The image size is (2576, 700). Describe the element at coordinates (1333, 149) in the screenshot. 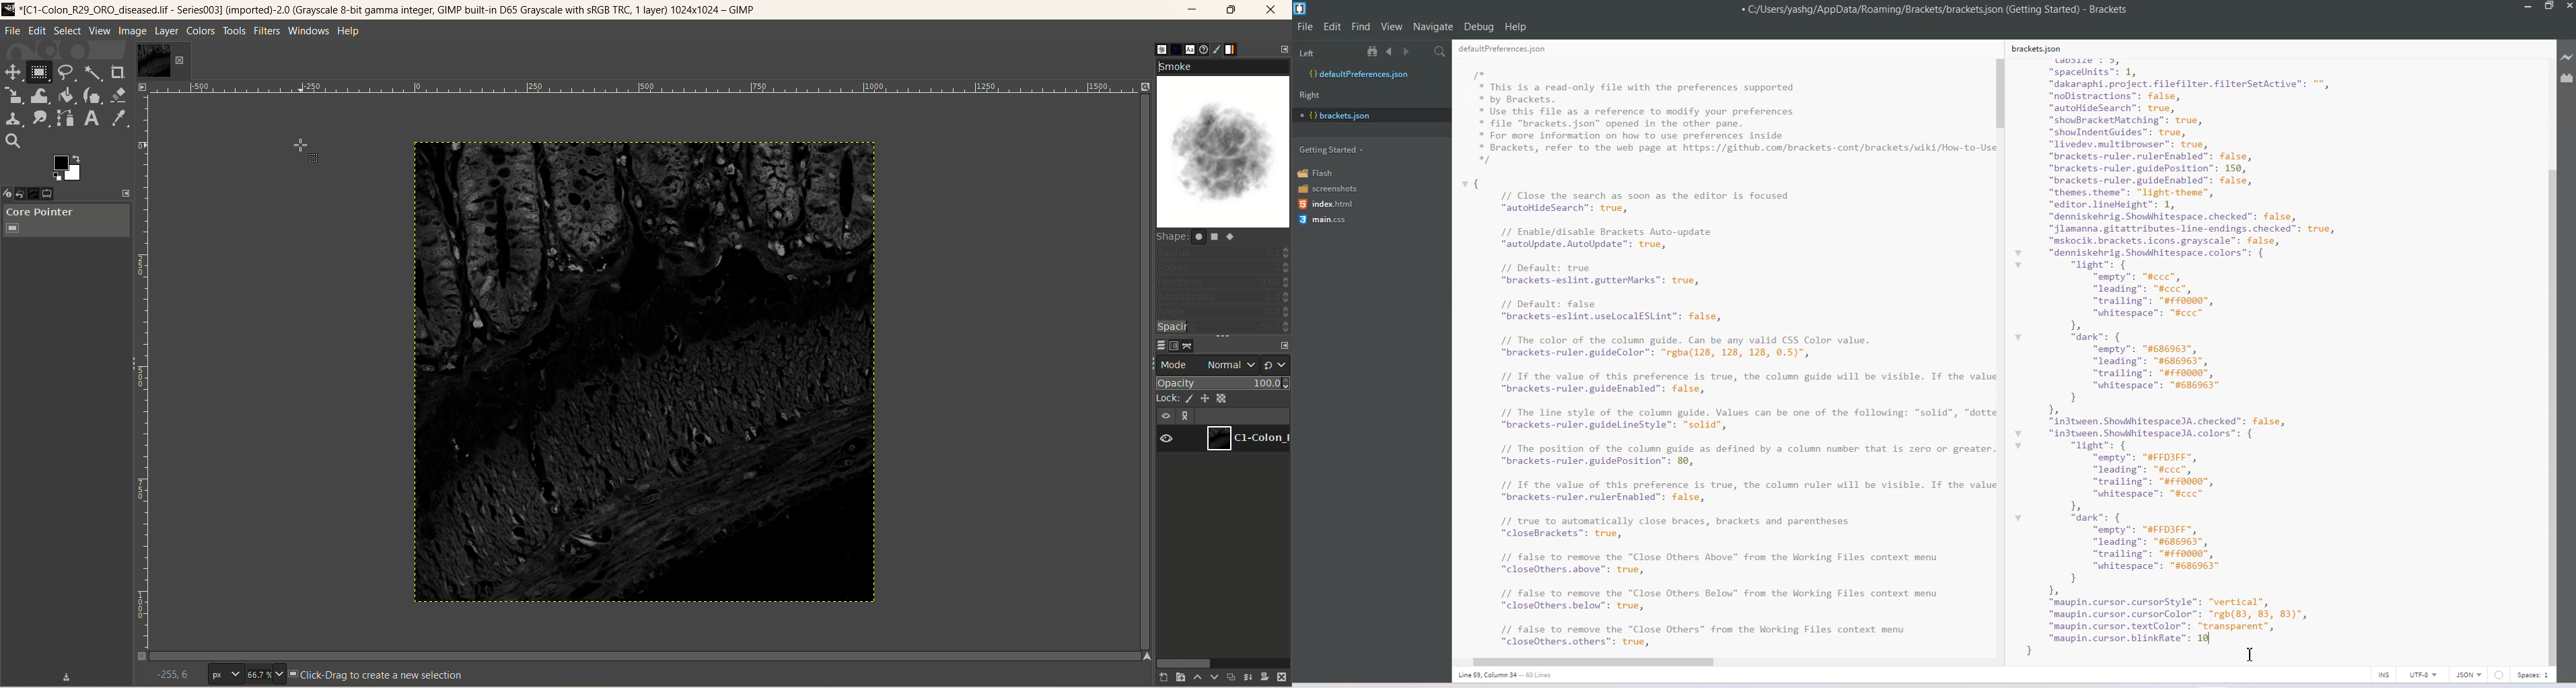

I see `Getting Started` at that location.